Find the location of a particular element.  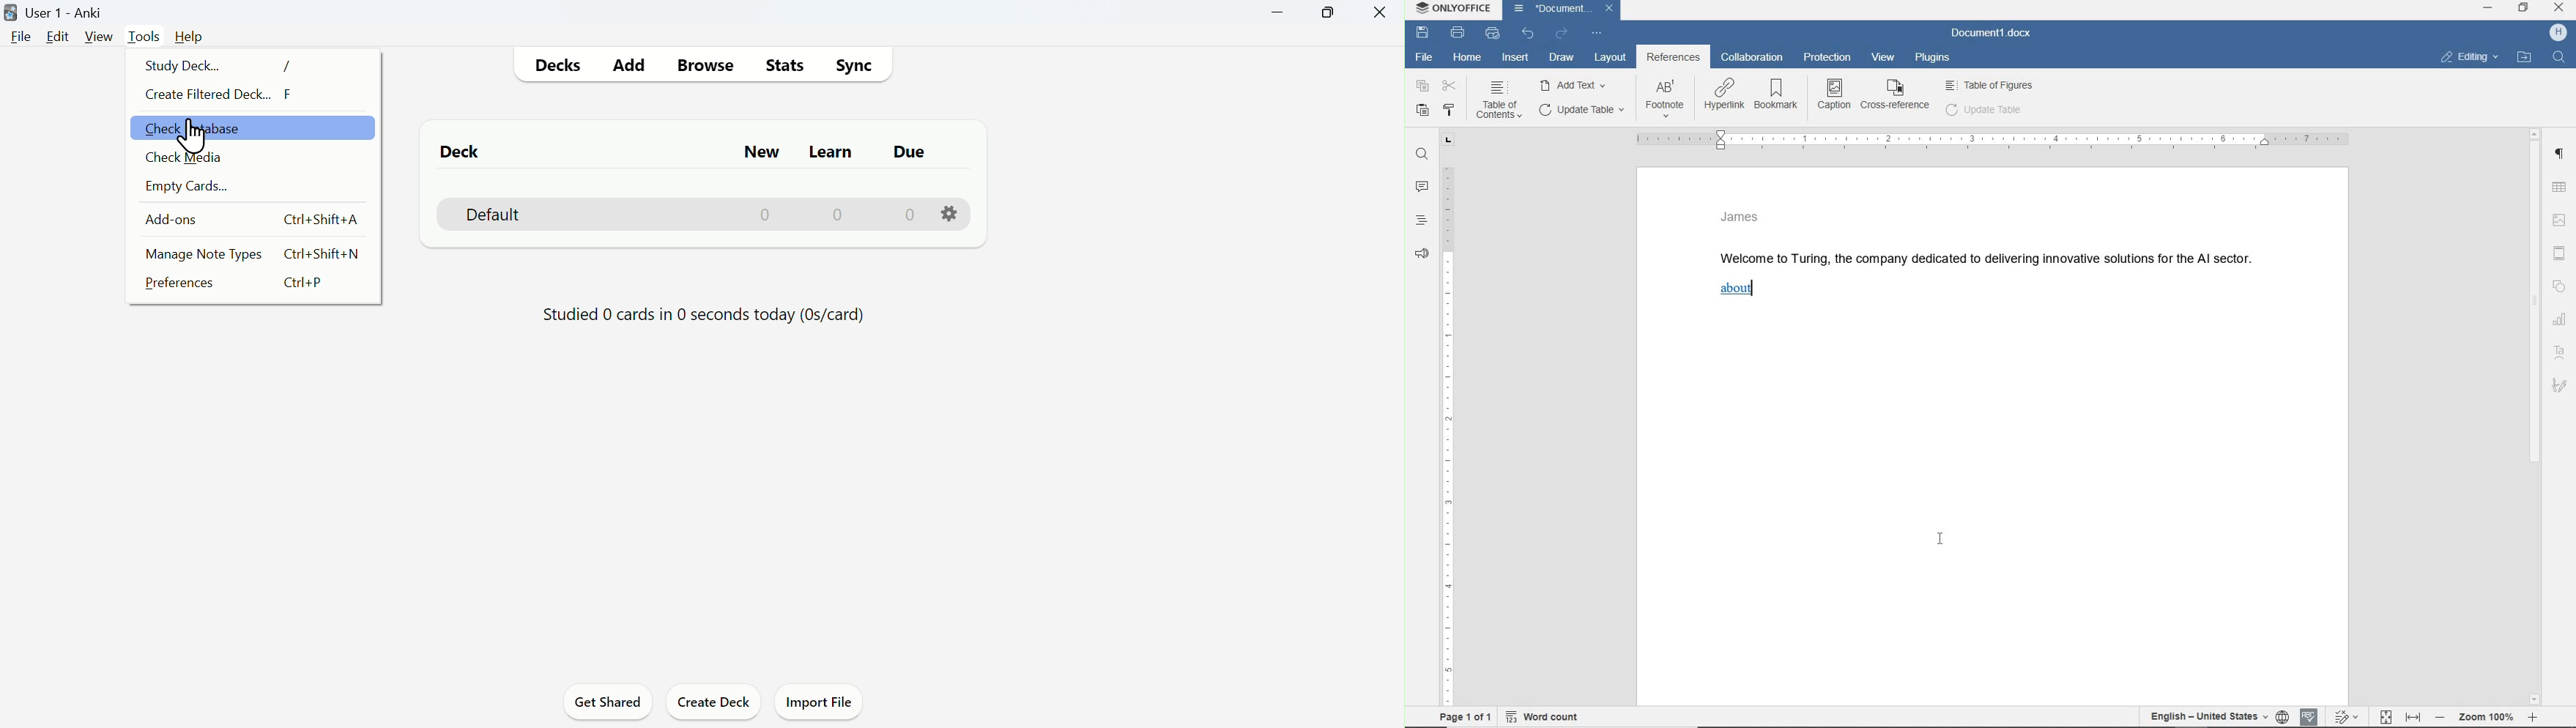

Minimize is located at coordinates (2490, 11).